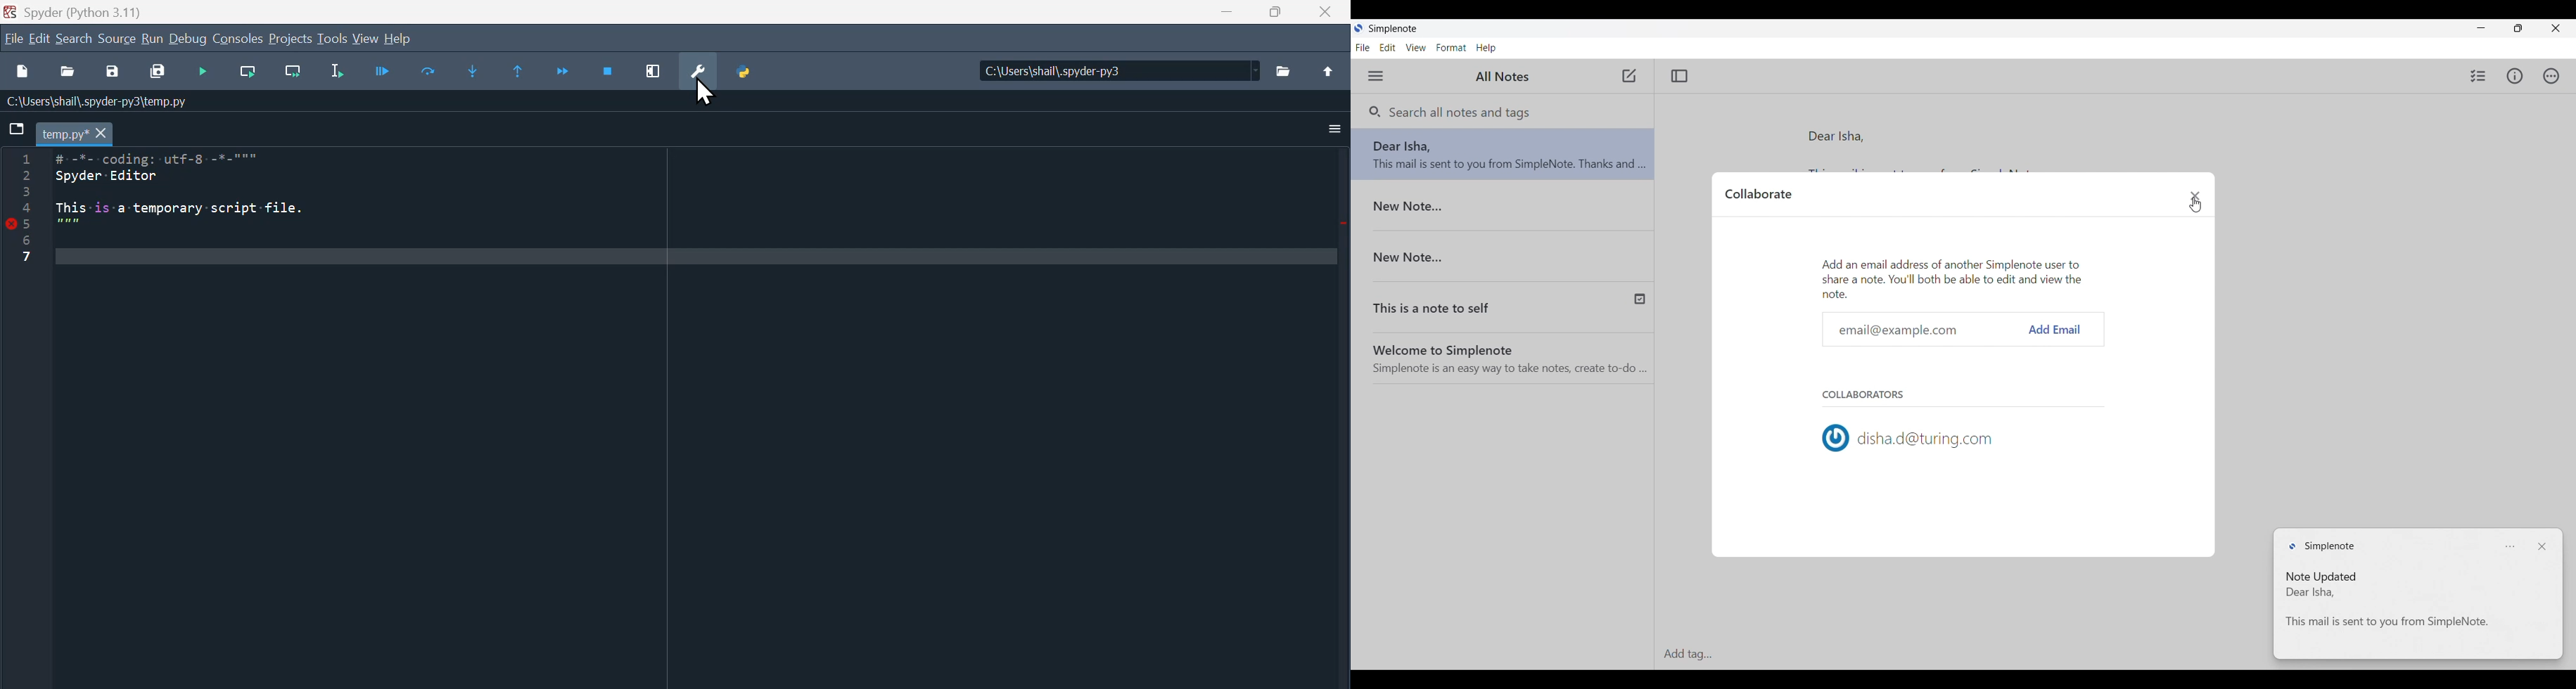 This screenshot has height=700, width=2576. I want to click on Simplenote logo, so click(2321, 546).